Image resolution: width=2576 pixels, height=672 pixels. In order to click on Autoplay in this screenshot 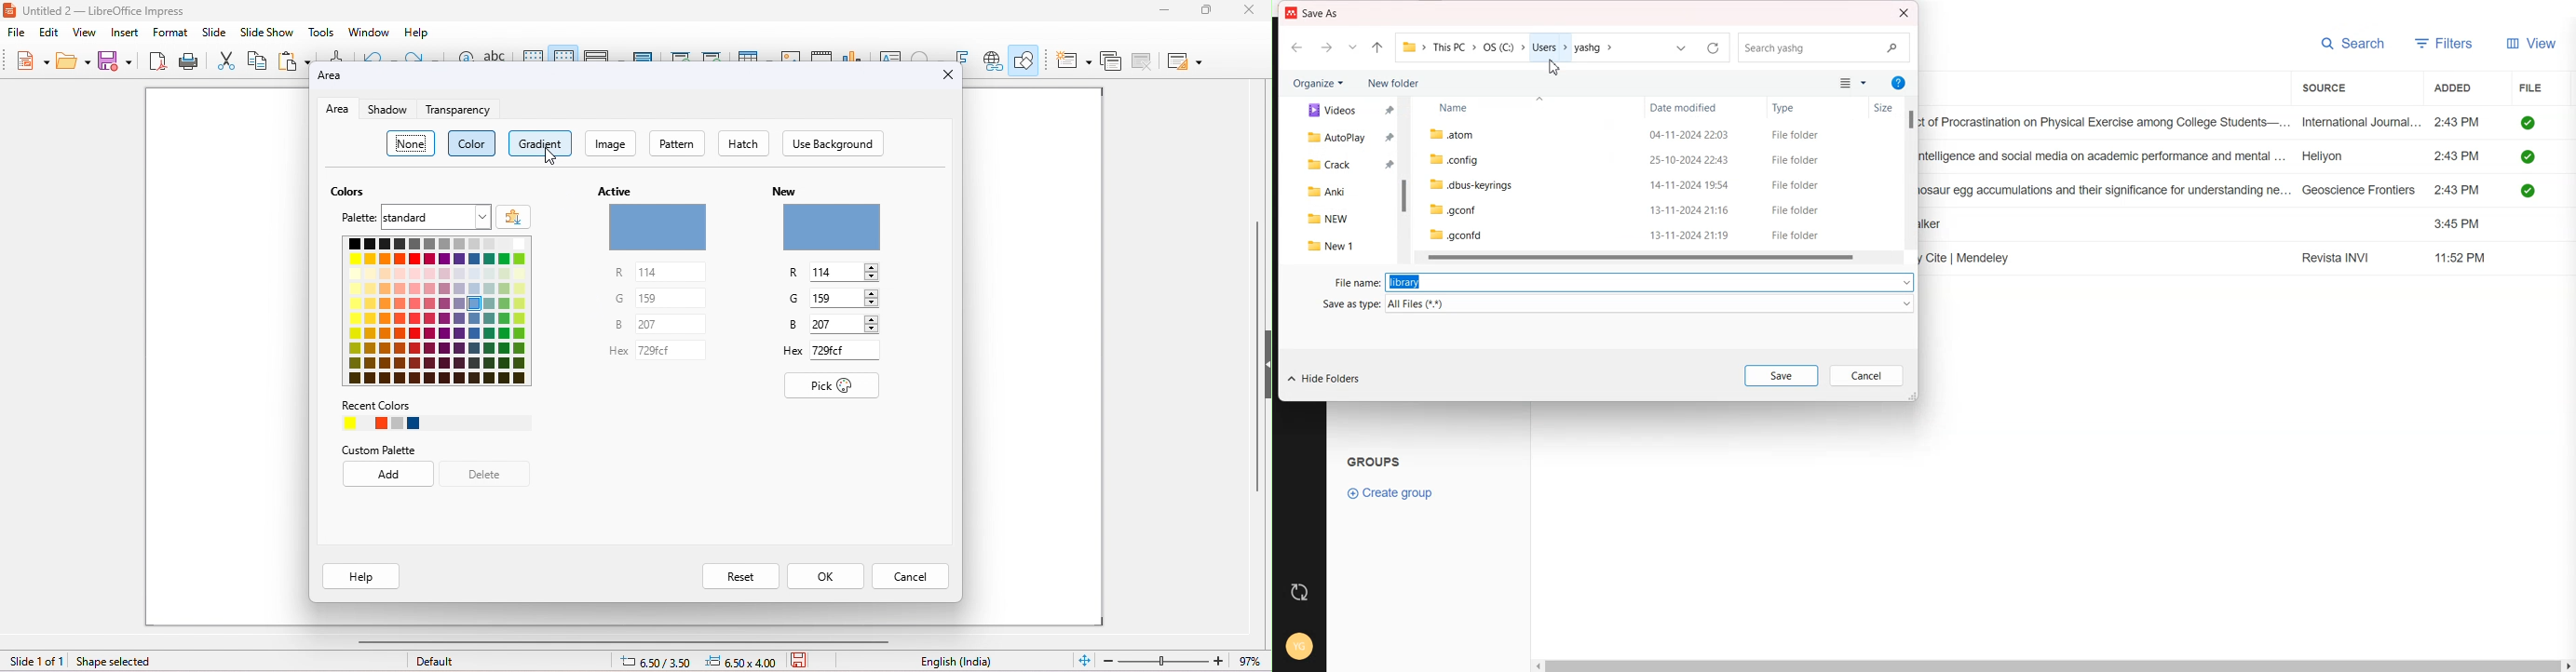, I will do `click(1349, 136)`.